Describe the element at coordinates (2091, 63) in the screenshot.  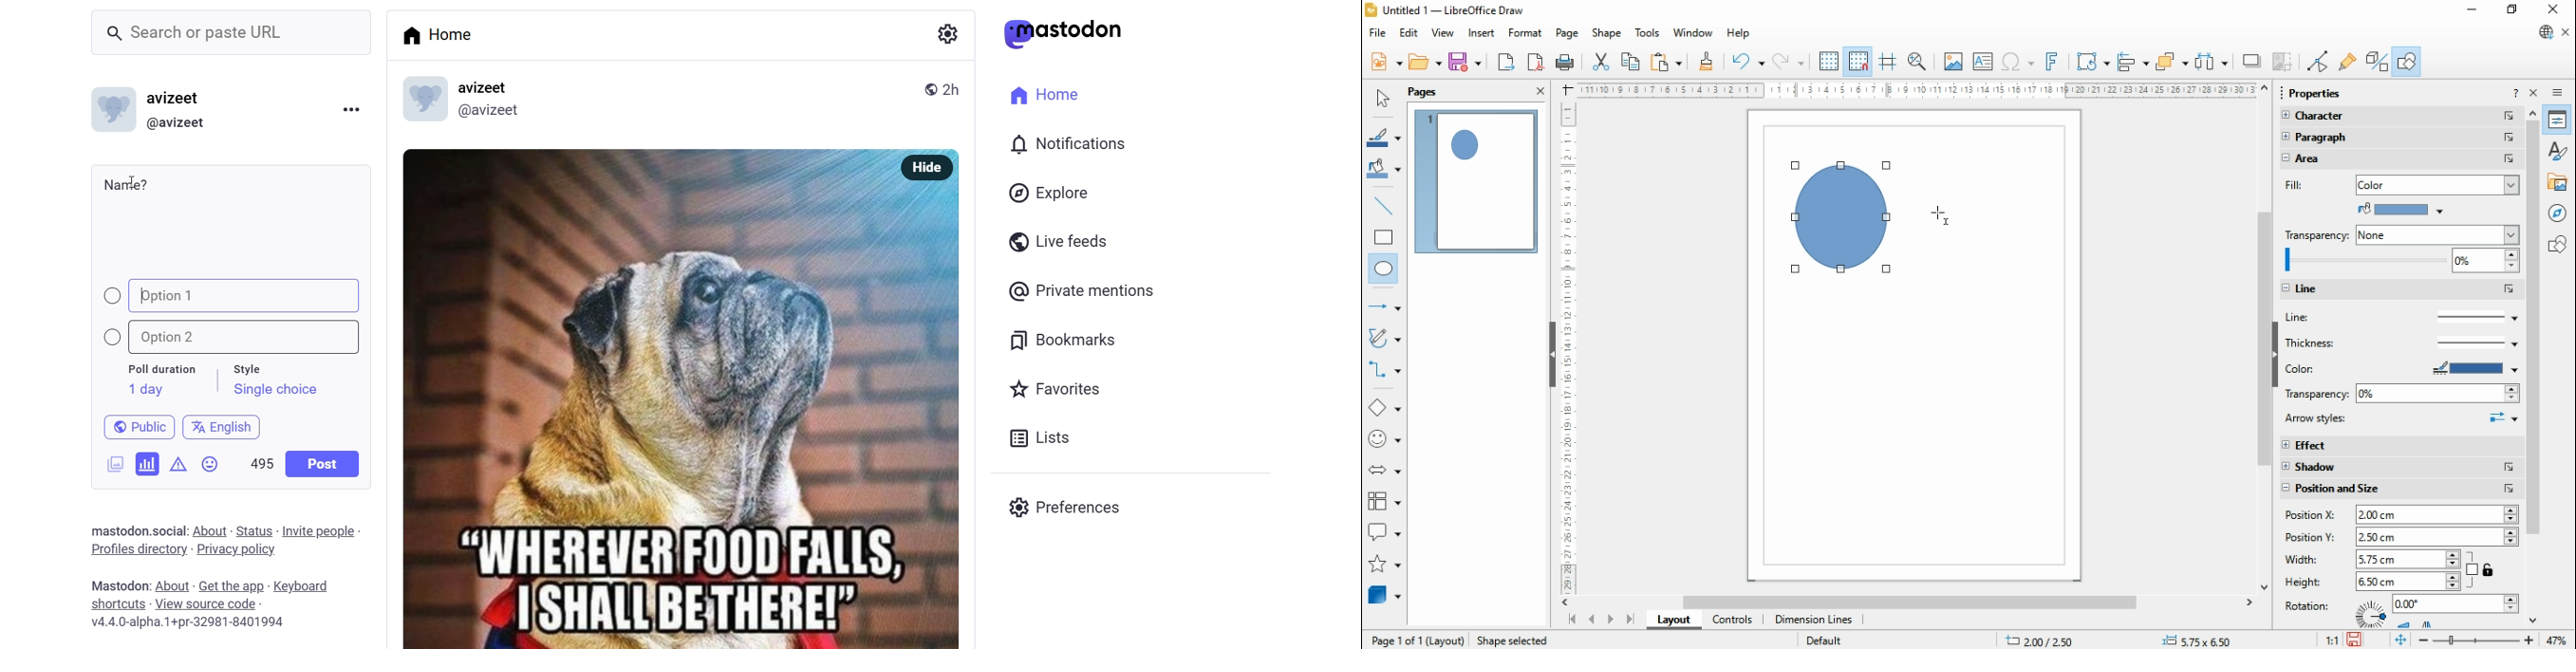
I see `transformations` at that location.